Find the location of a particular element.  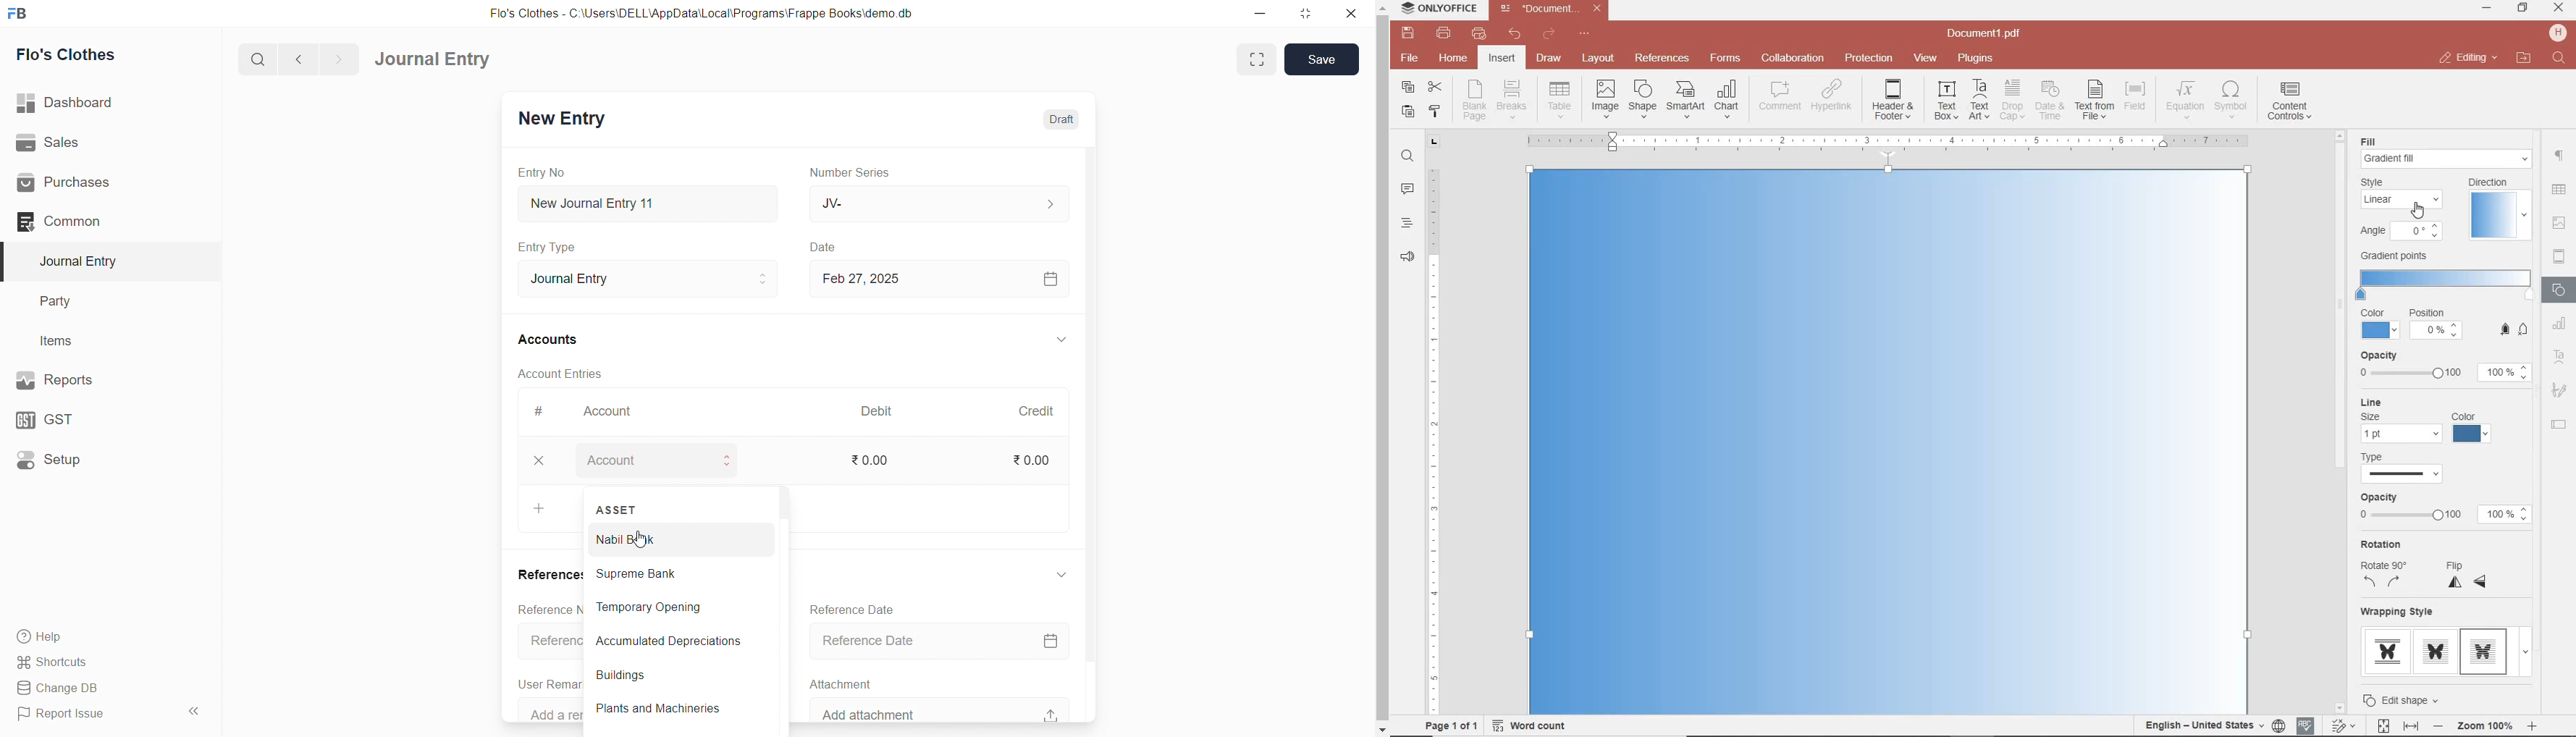

₹0.00 is located at coordinates (1041, 460).